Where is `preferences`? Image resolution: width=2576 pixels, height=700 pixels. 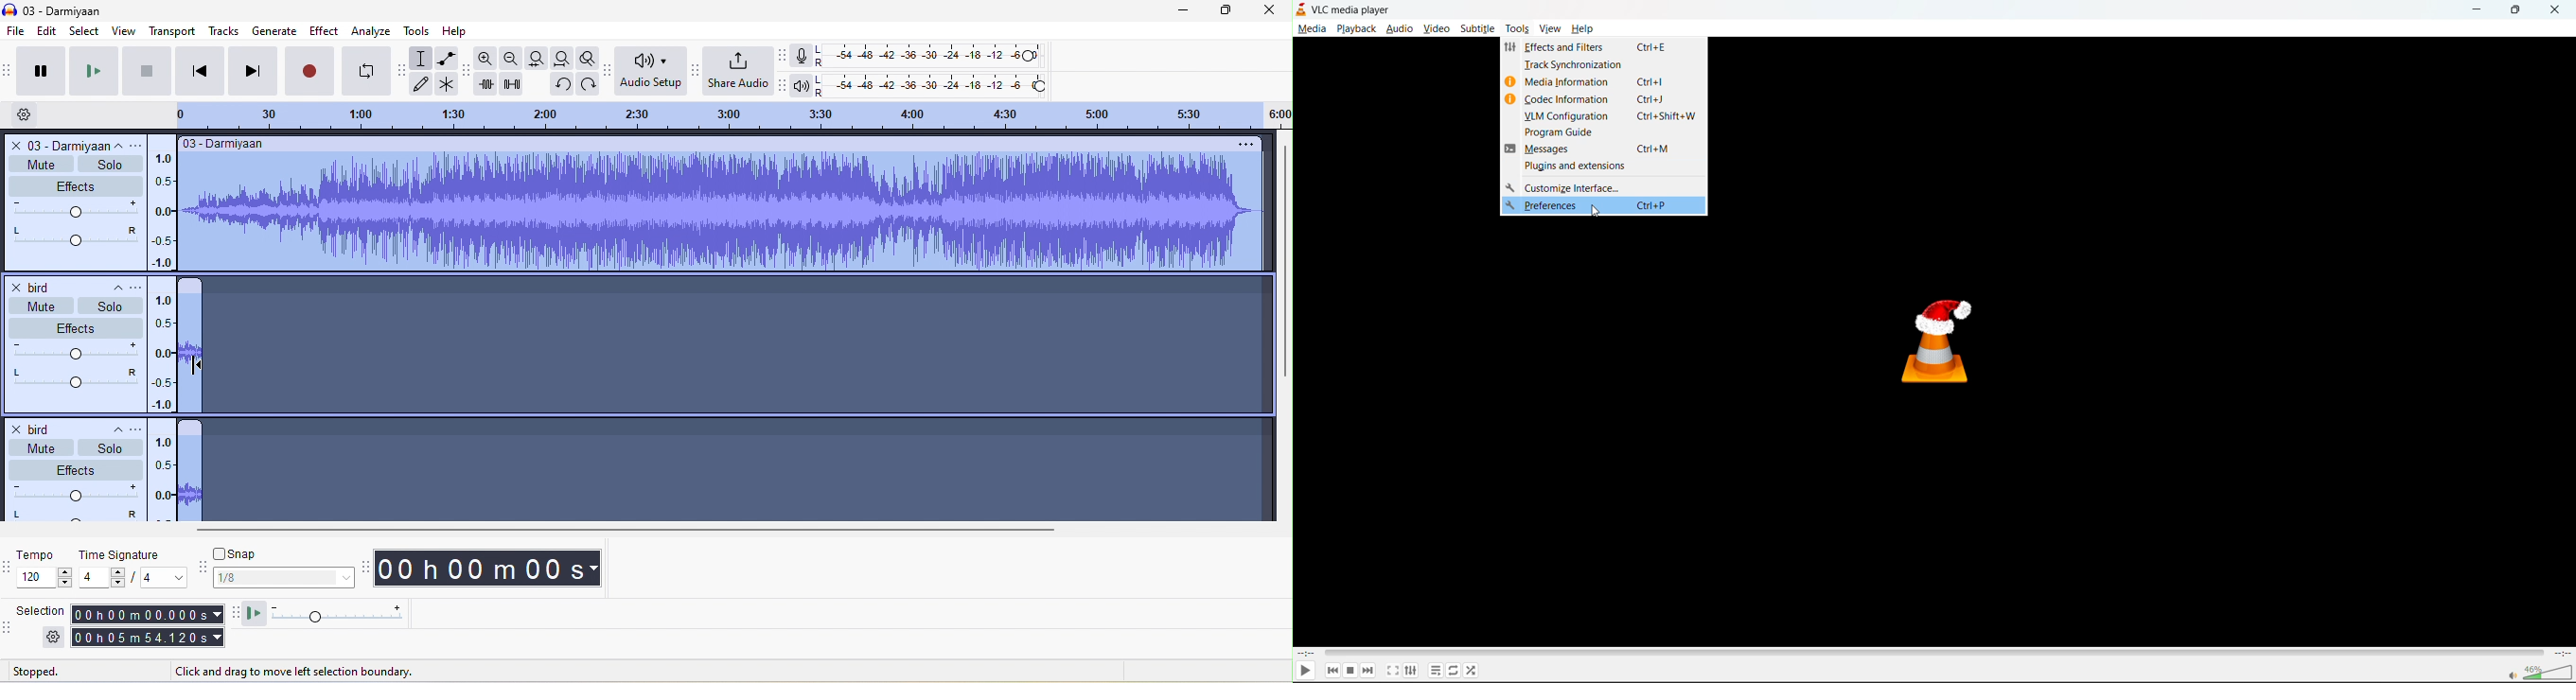 preferences is located at coordinates (1546, 207).